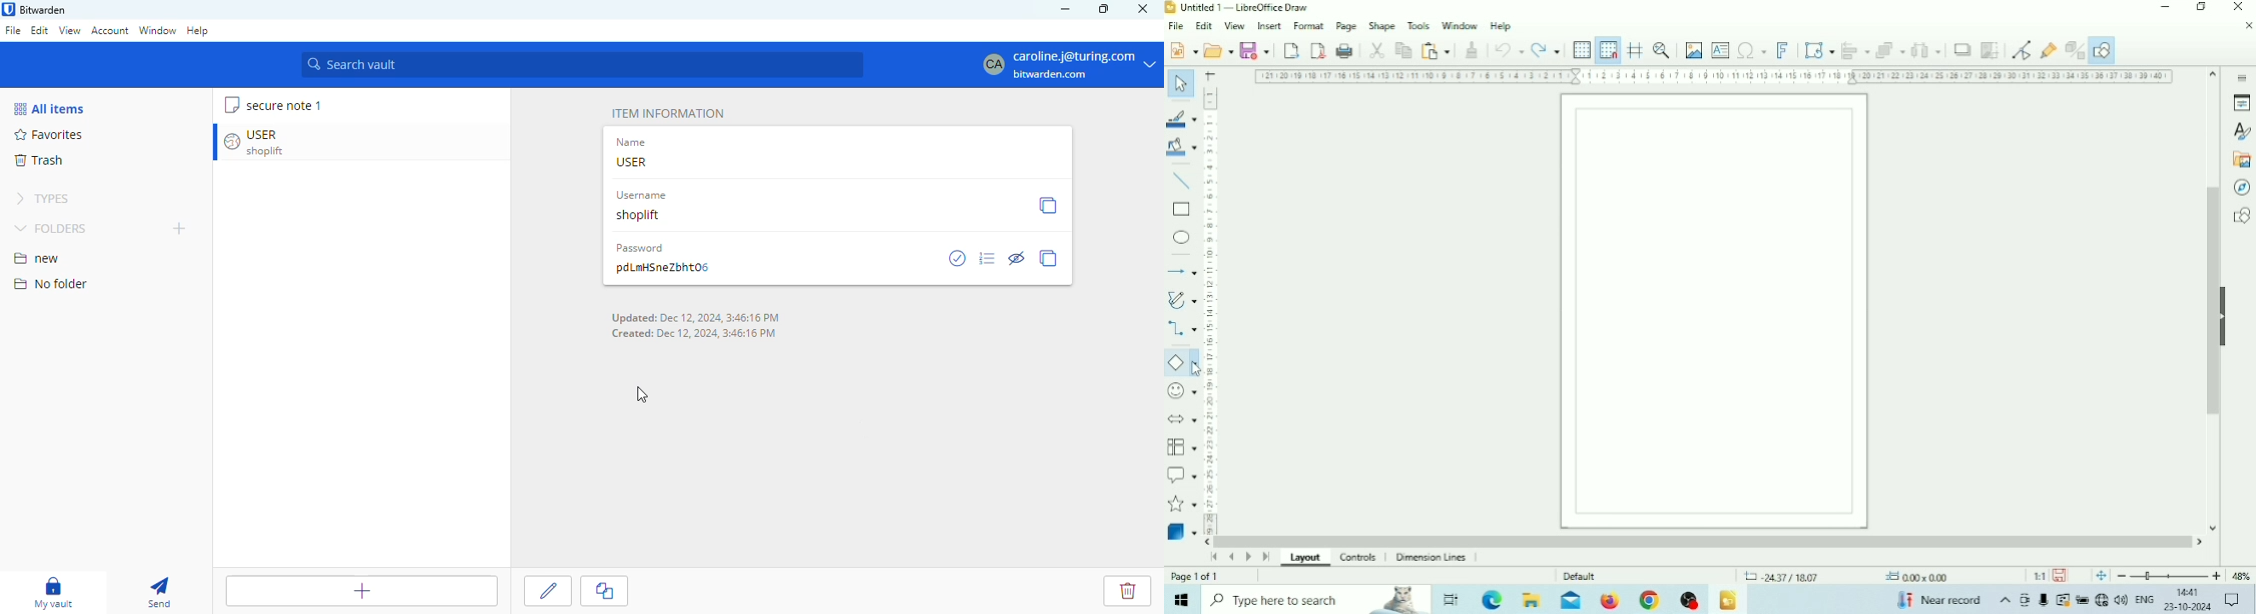  What do you see at coordinates (668, 113) in the screenshot?
I see `item information` at bounding box center [668, 113].